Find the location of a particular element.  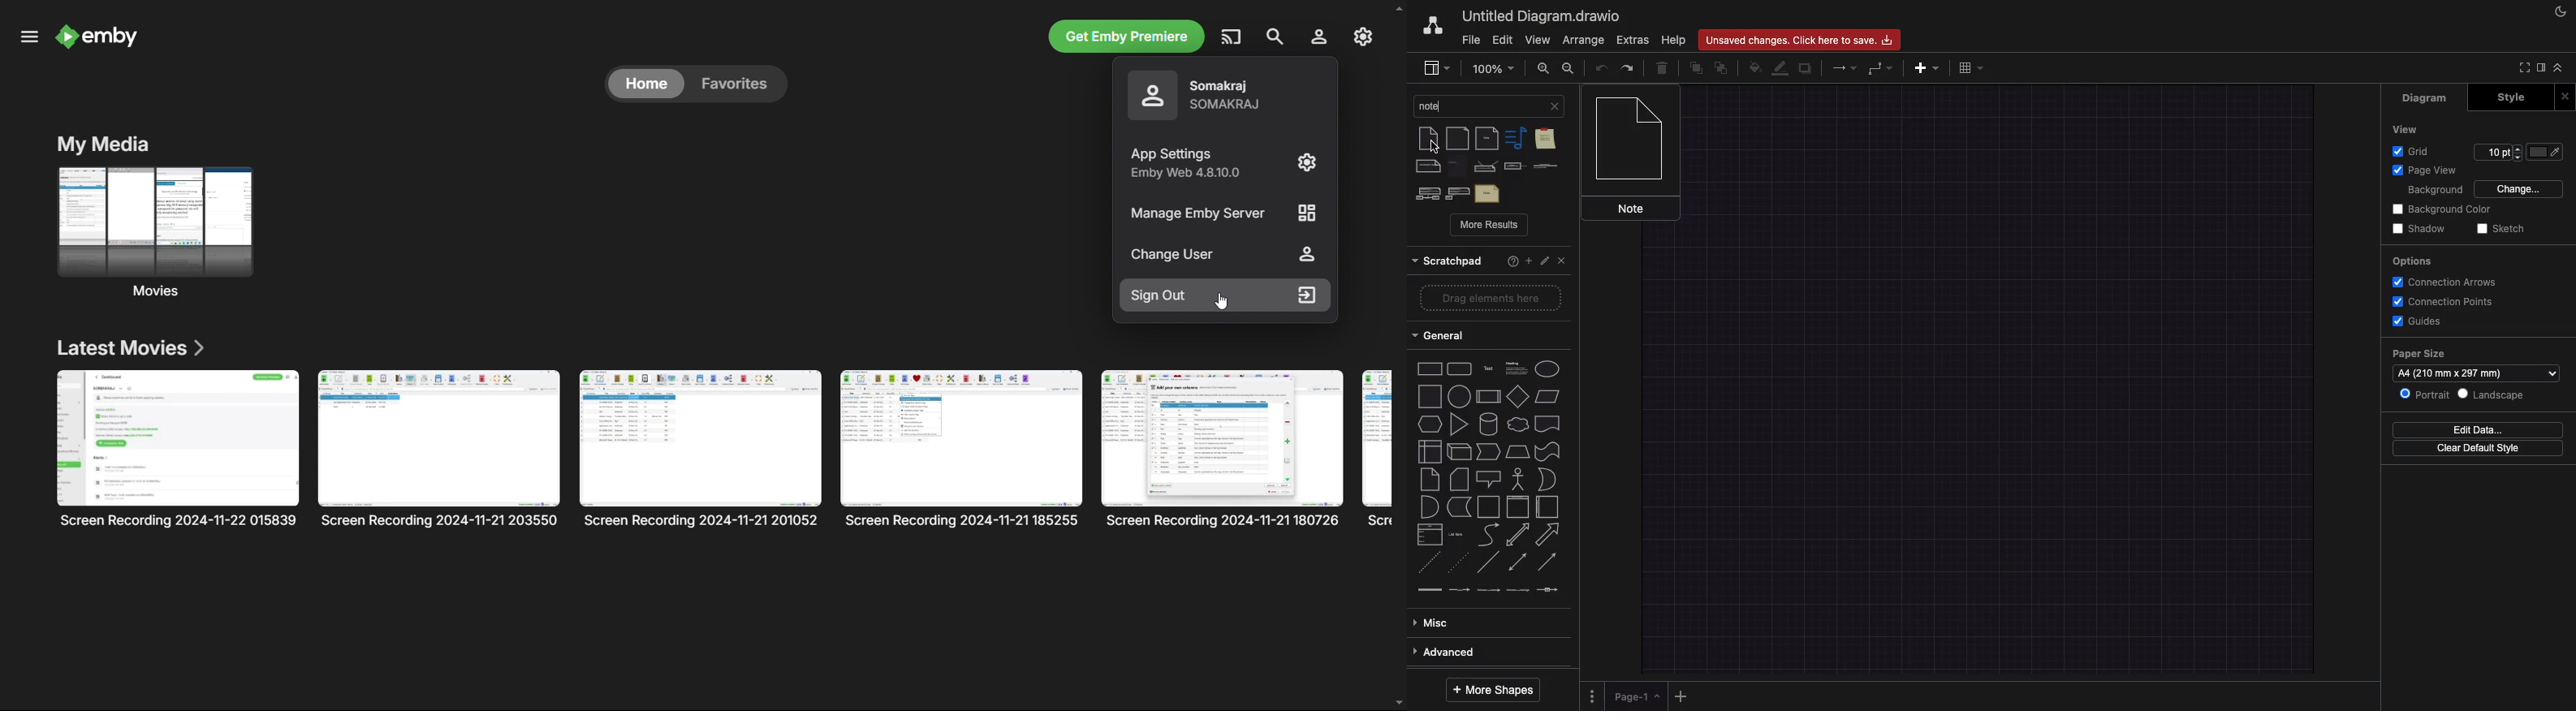

Arrows is located at coordinates (1842, 67).